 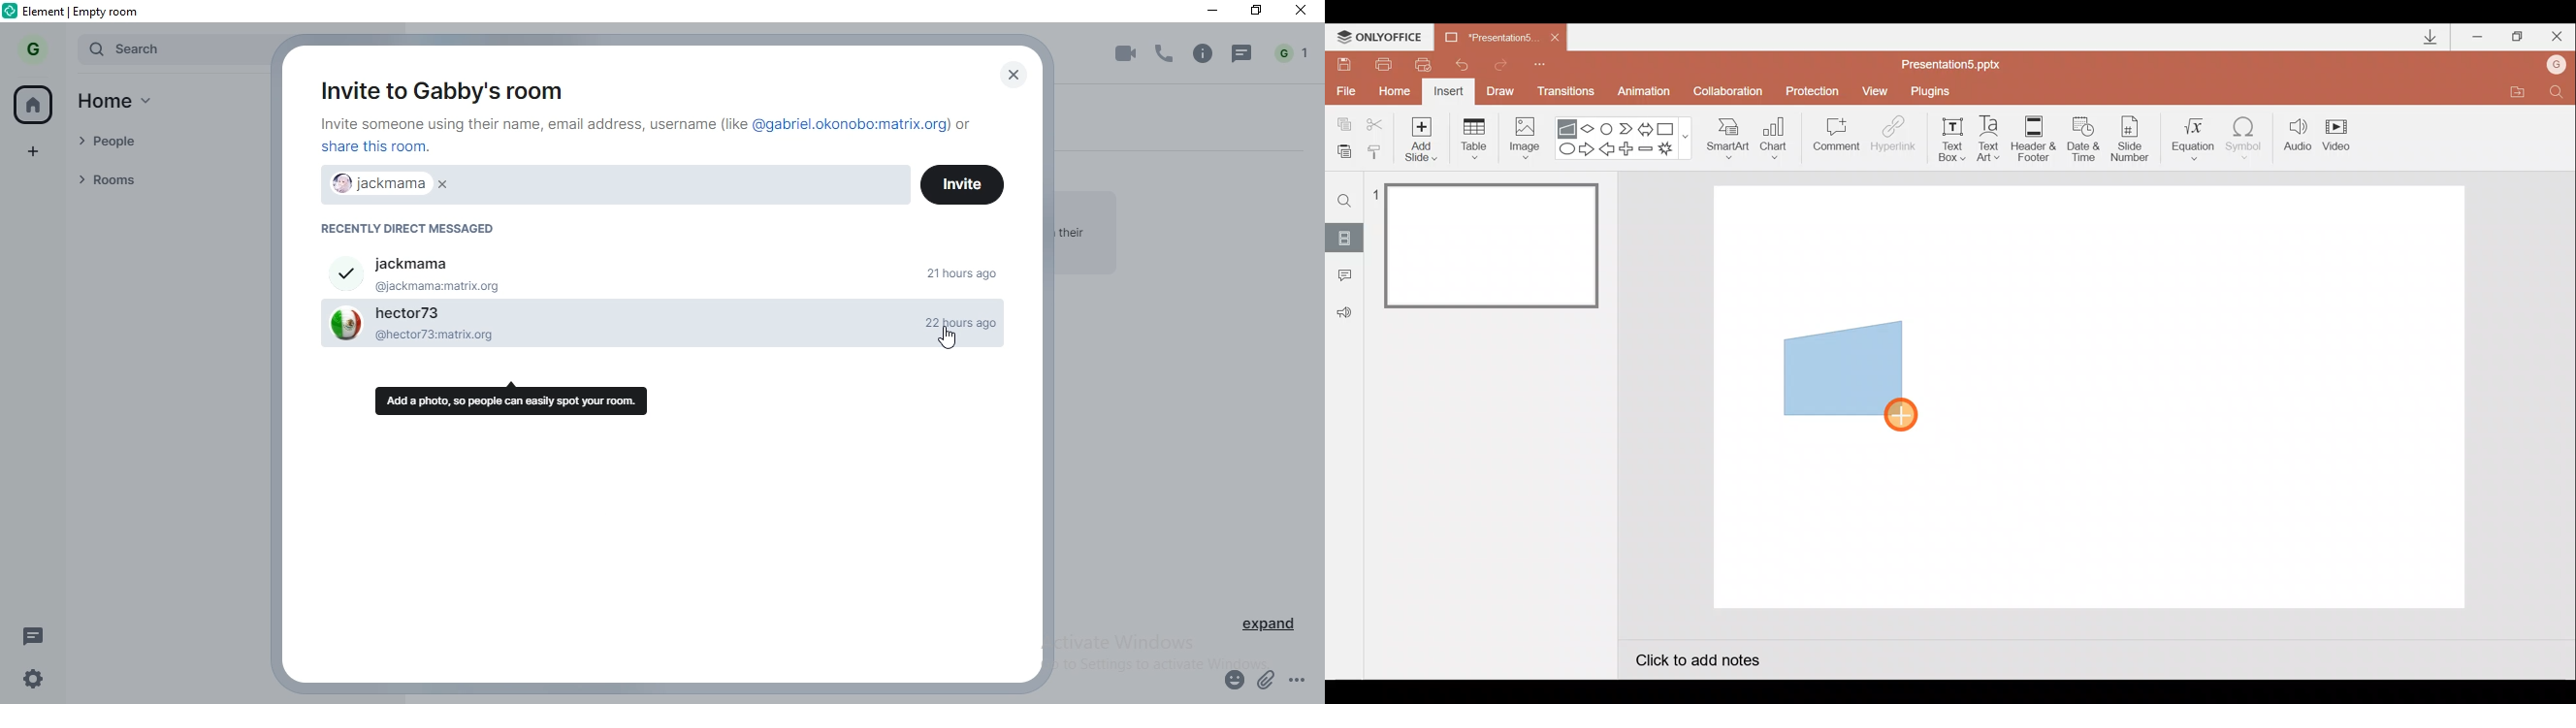 What do you see at coordinates (1934, 91) in the screenshot?
I see `Plugins` at bounding box center [1934, 91].